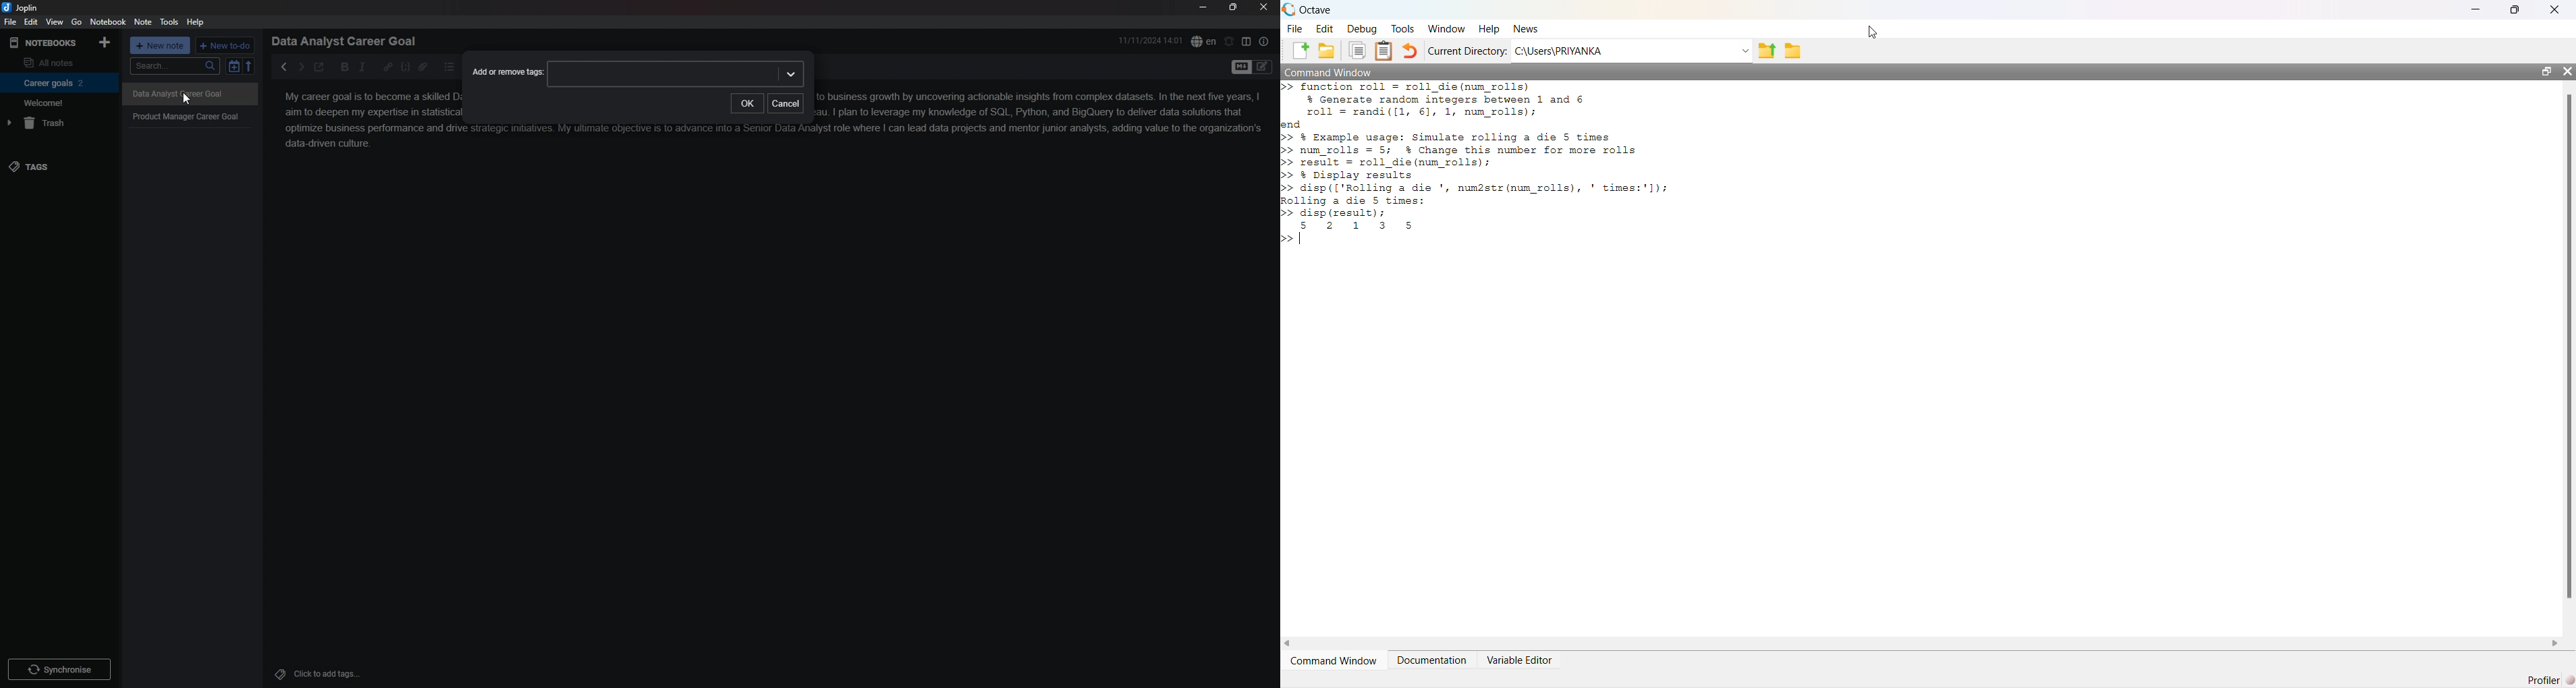  Describe the element at coordinates (169, 22) in the screenshot. I see `tools` at that location.